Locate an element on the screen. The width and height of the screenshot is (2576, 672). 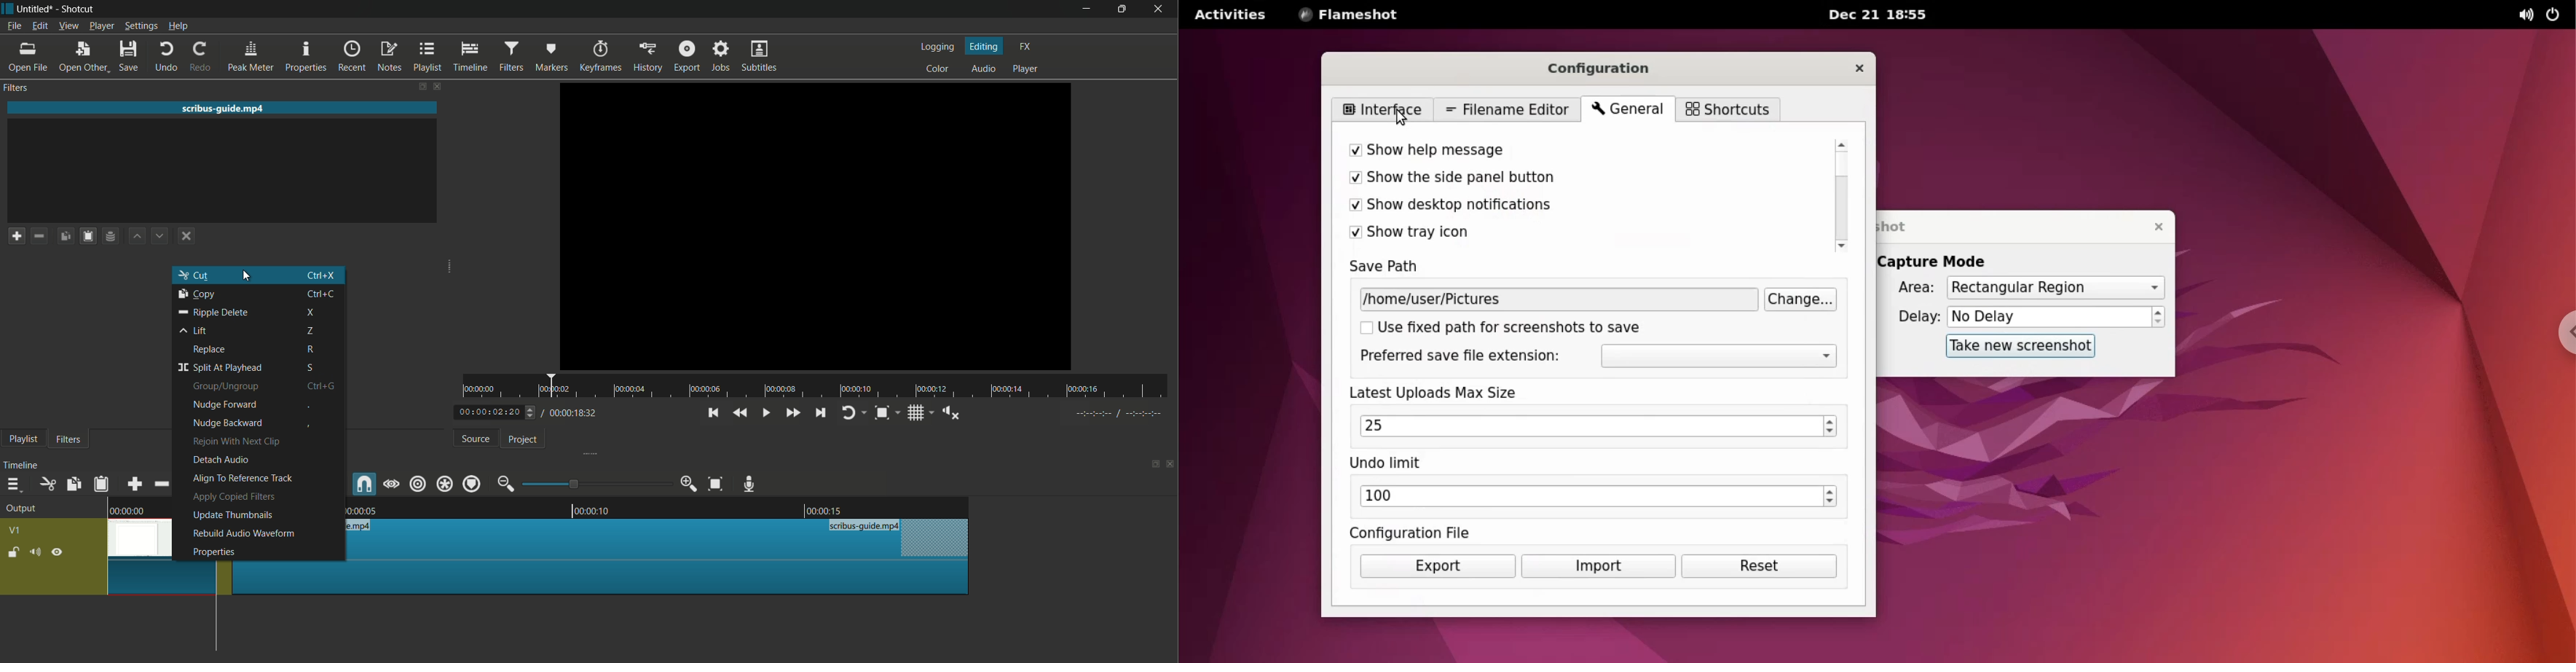
timeline menu is located at coordinates (12, 484).